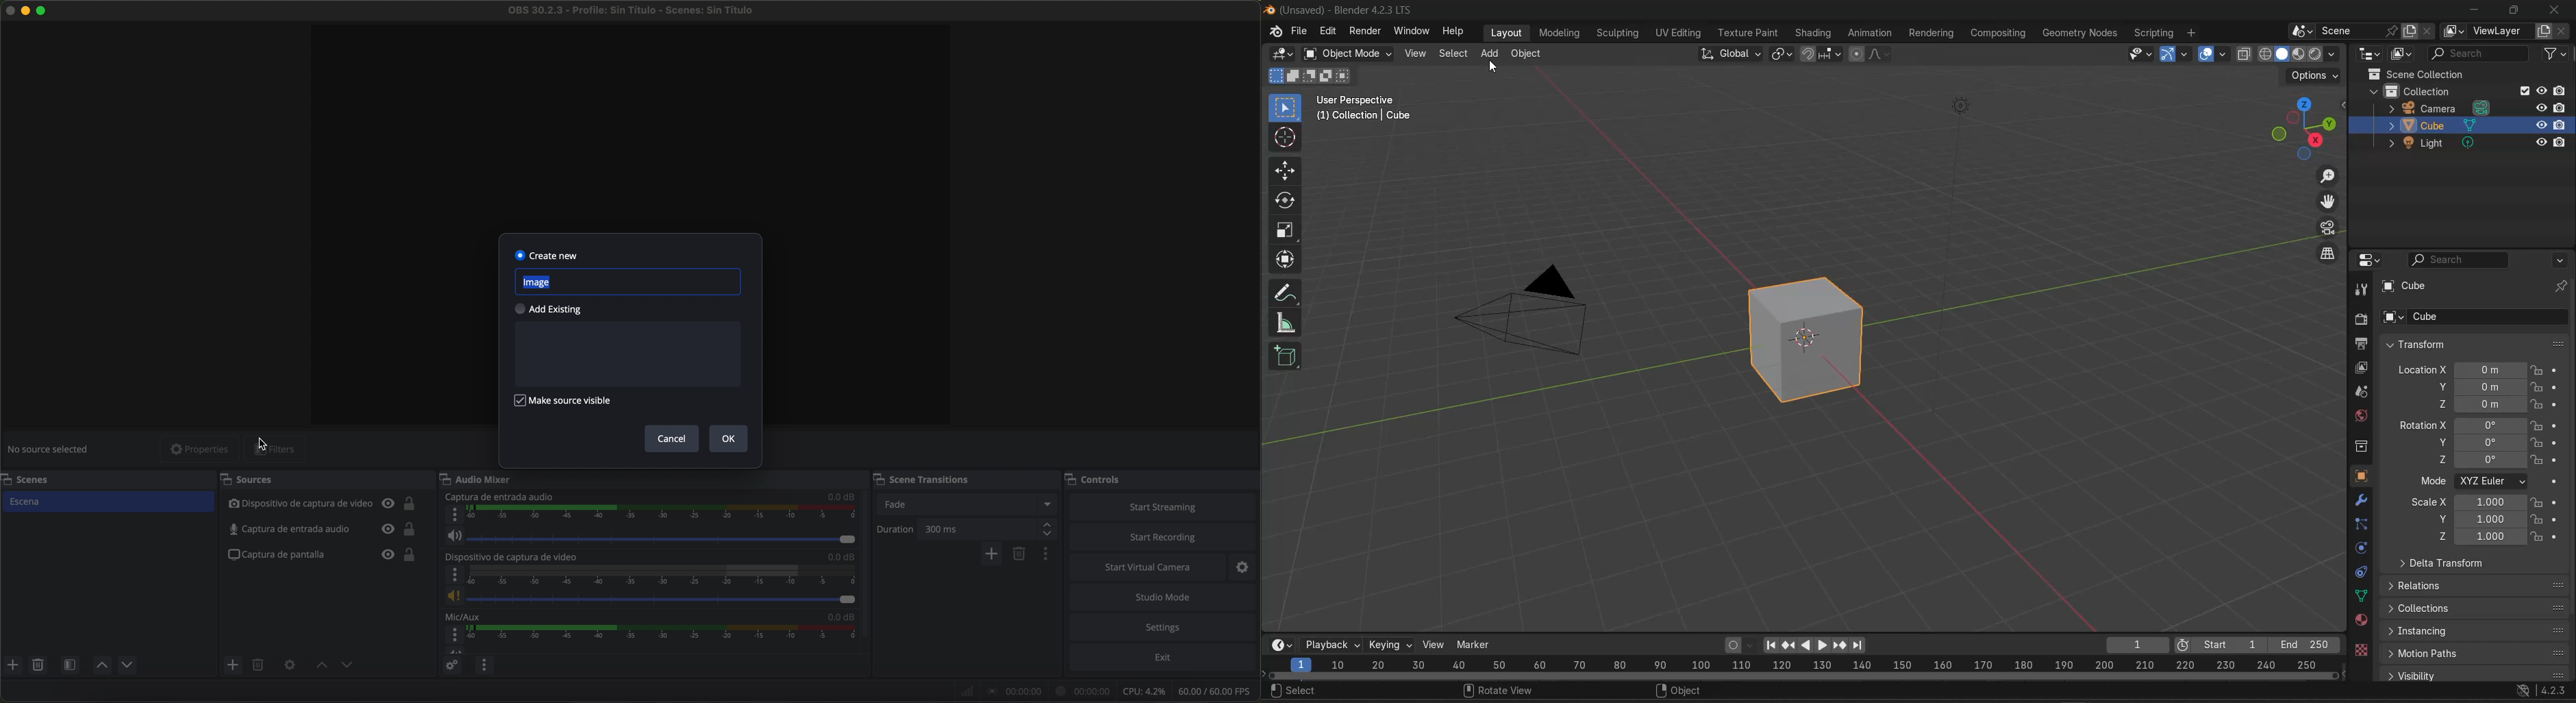 The height and width of the screenshot is (728, 2576). I want to click on measure, so click(1288, 325).